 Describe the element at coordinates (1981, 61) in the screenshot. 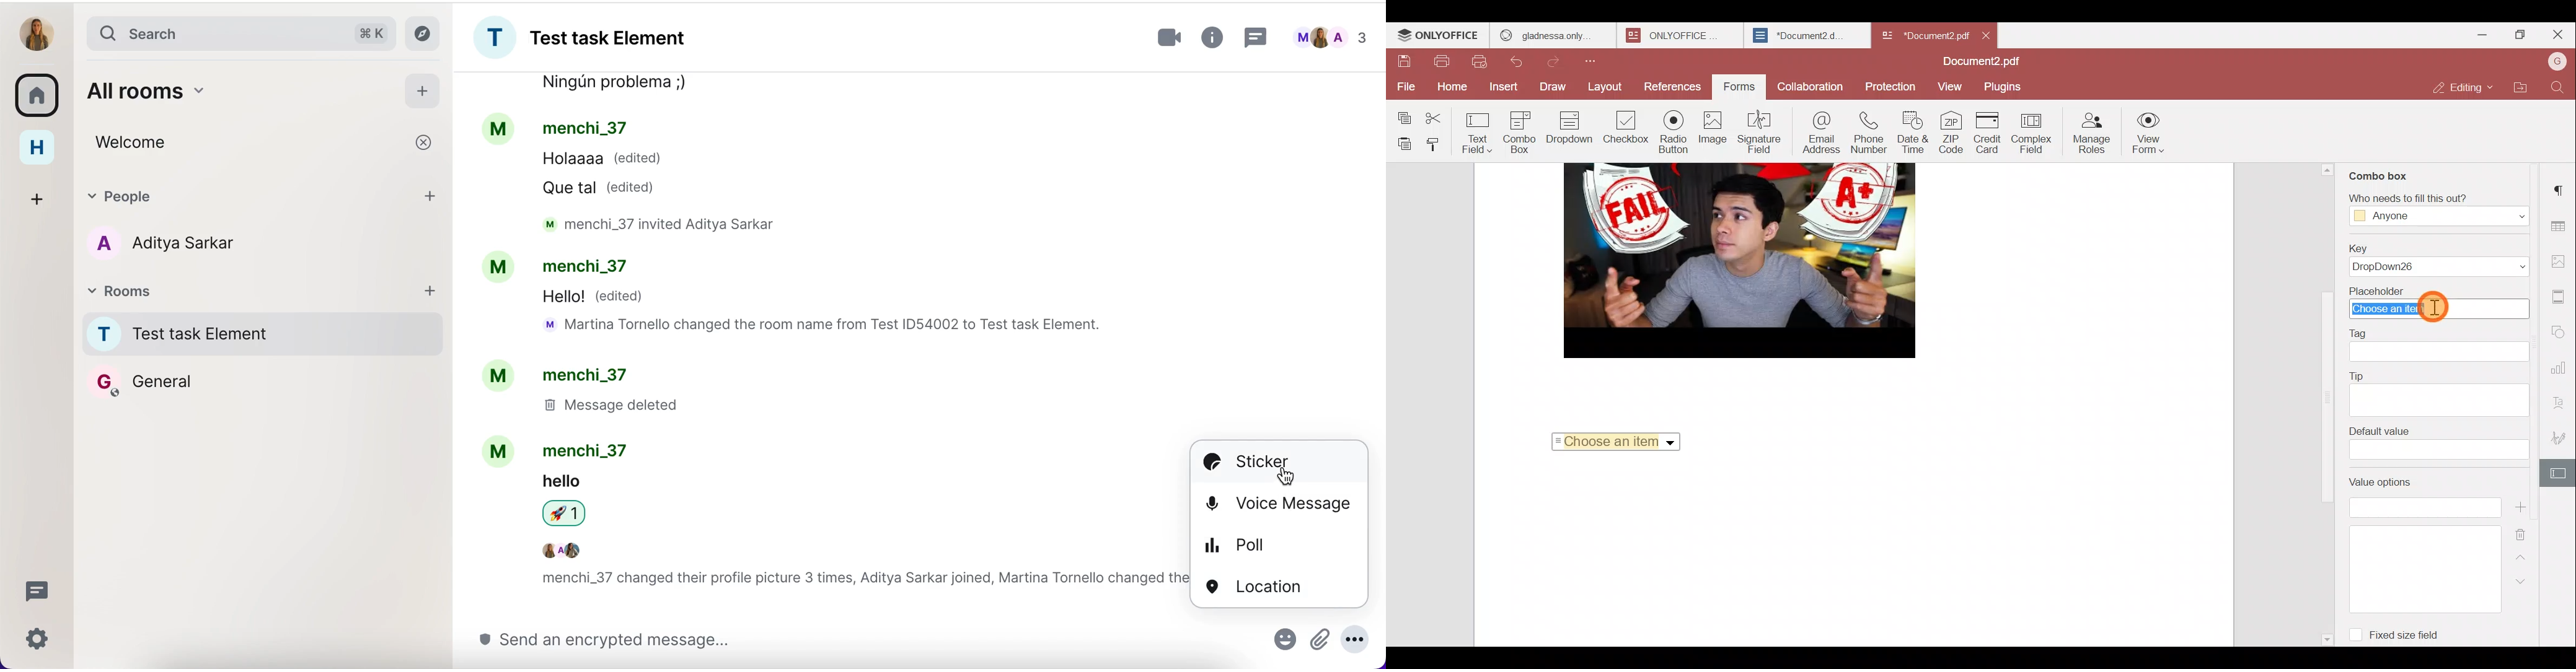

I see `Document2.pdf` at that location.